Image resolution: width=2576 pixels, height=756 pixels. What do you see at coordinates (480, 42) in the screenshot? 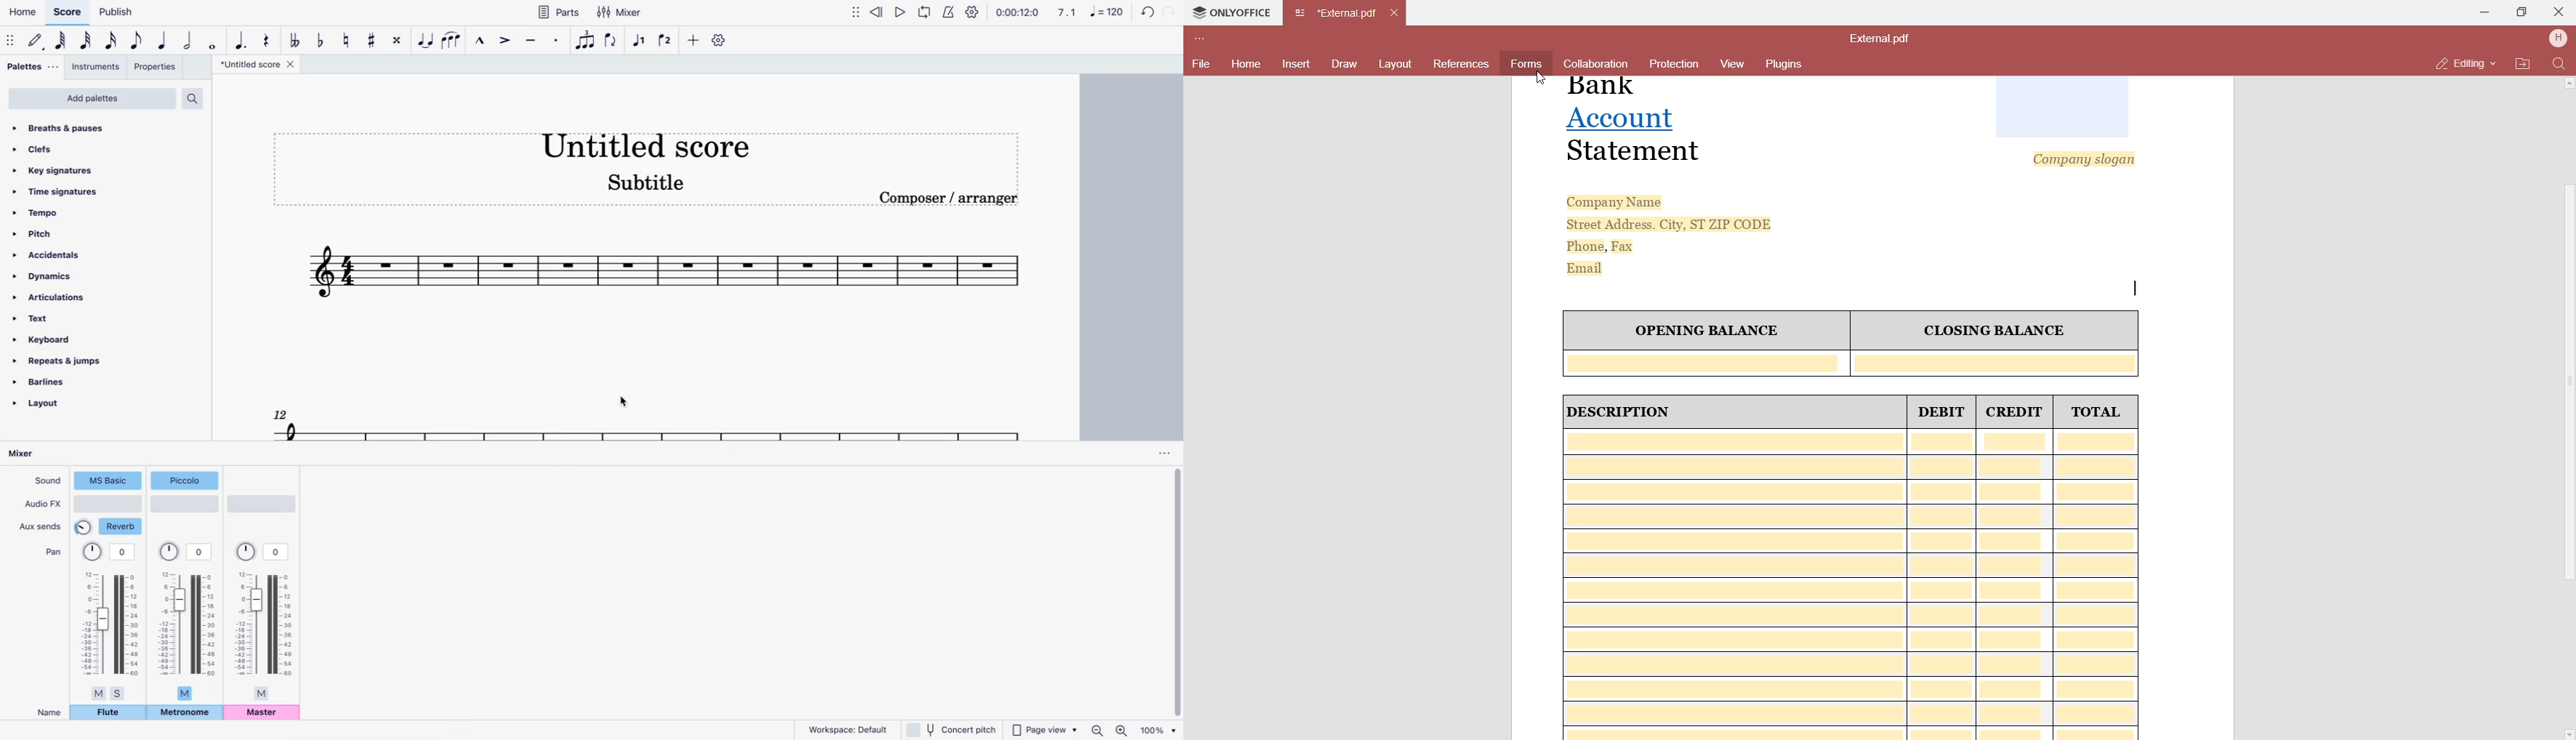
I see `marcatto` at bounding box center [480, 42].